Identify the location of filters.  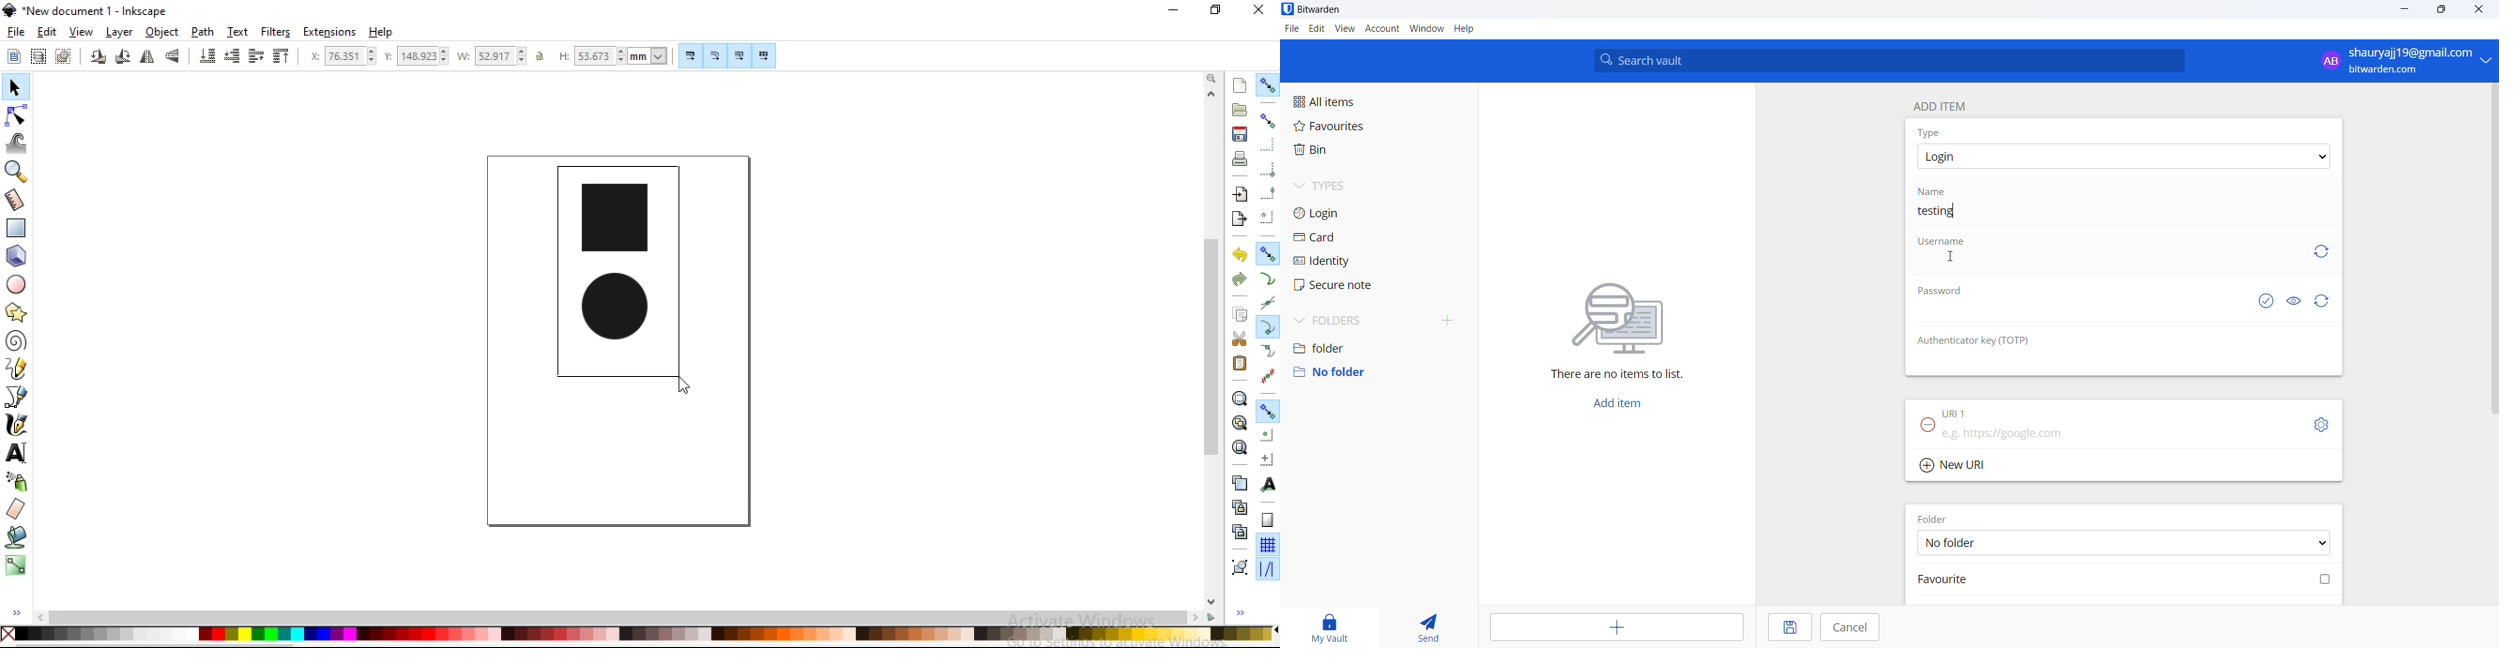
(276, 31).